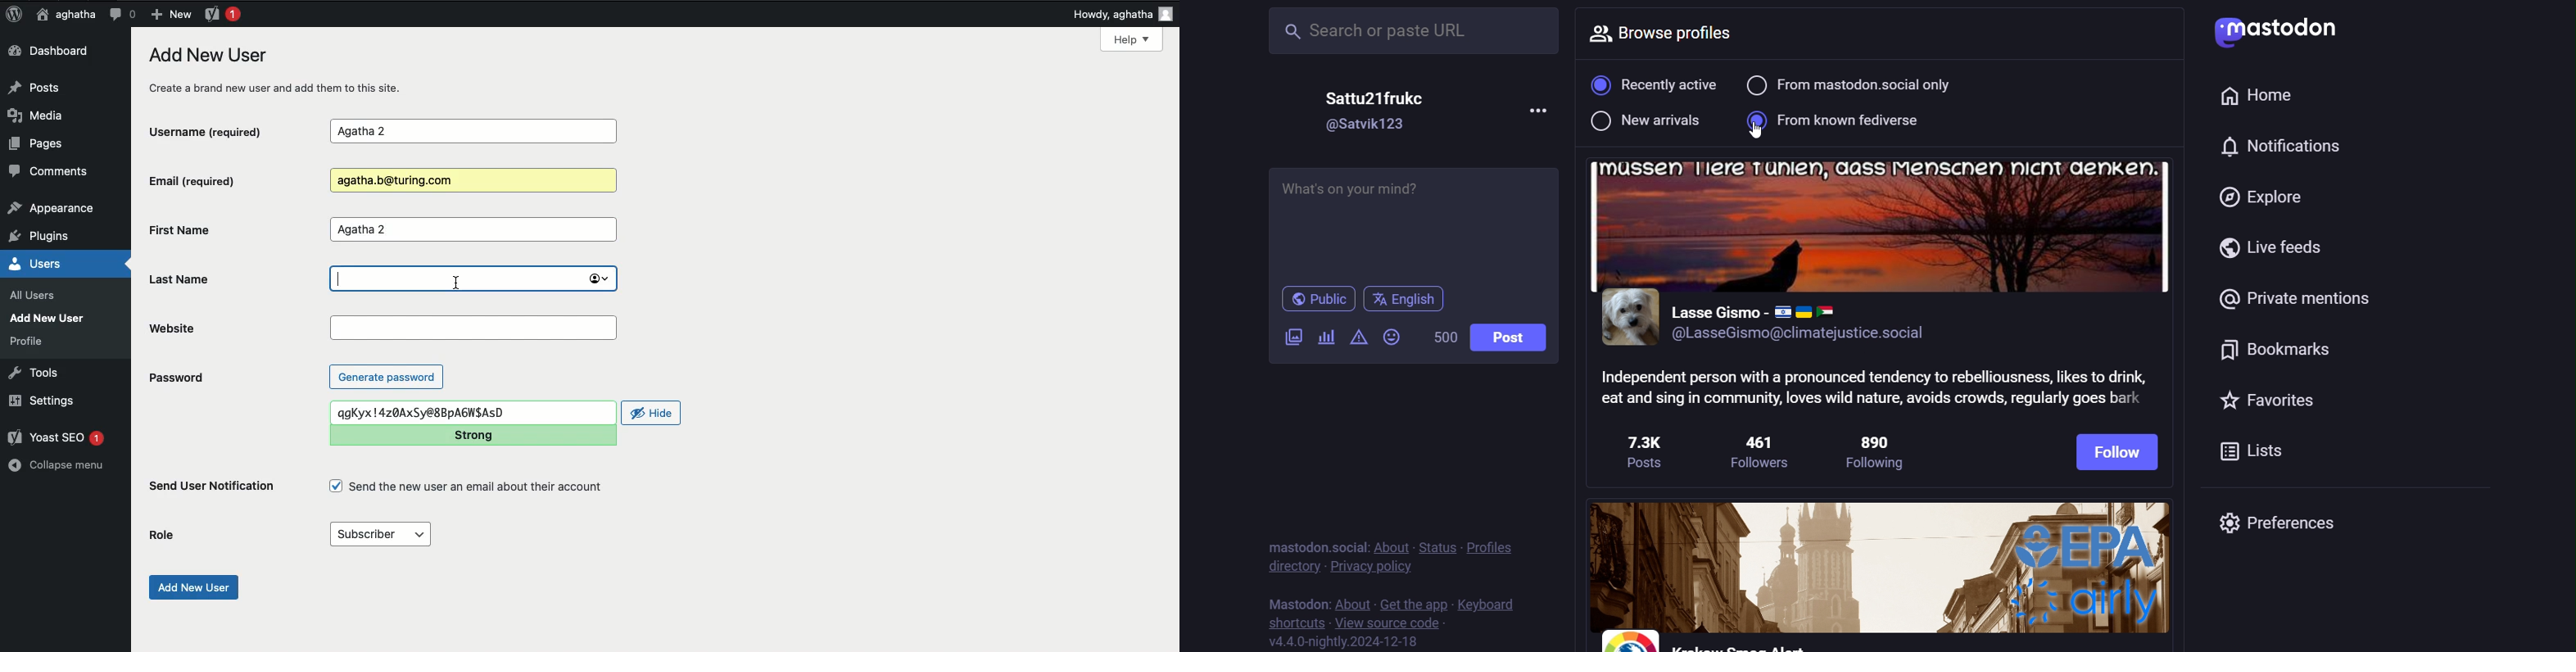 The width and height of the screenshot is (2576, 672). I want to click on emoji, so click(1392, 335).